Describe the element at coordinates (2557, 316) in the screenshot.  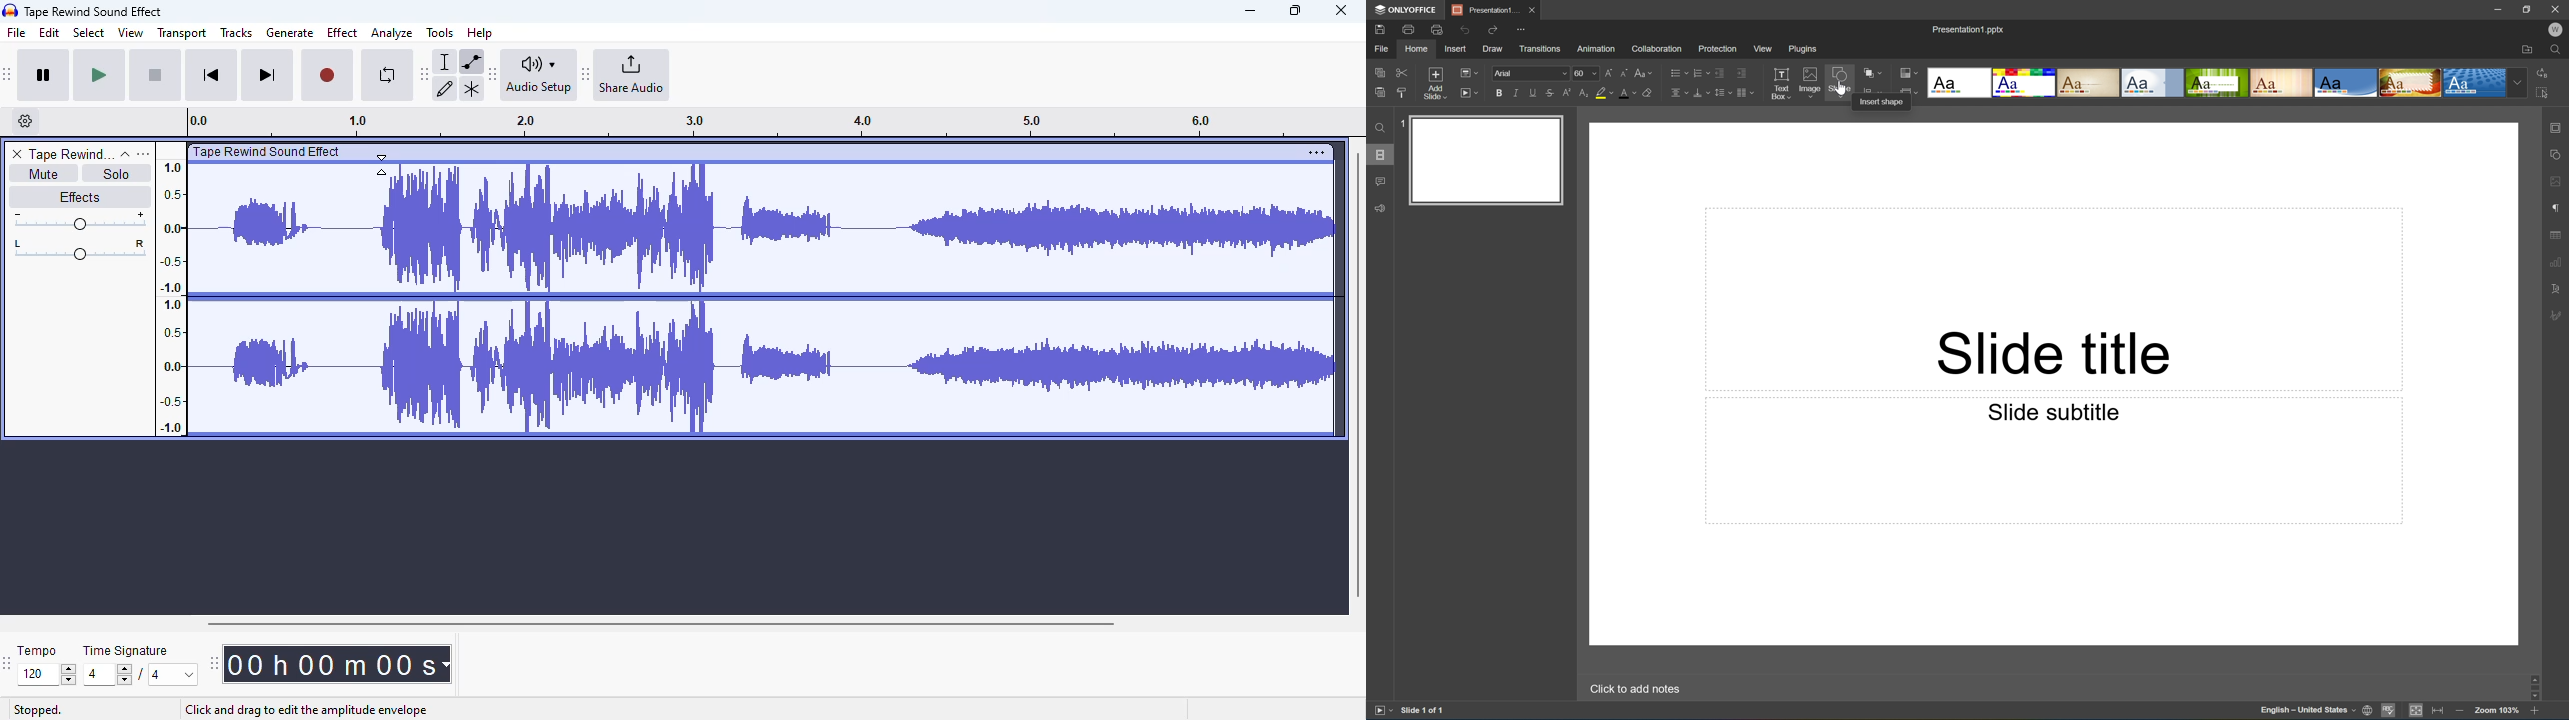
I see `signature settings` at that location.